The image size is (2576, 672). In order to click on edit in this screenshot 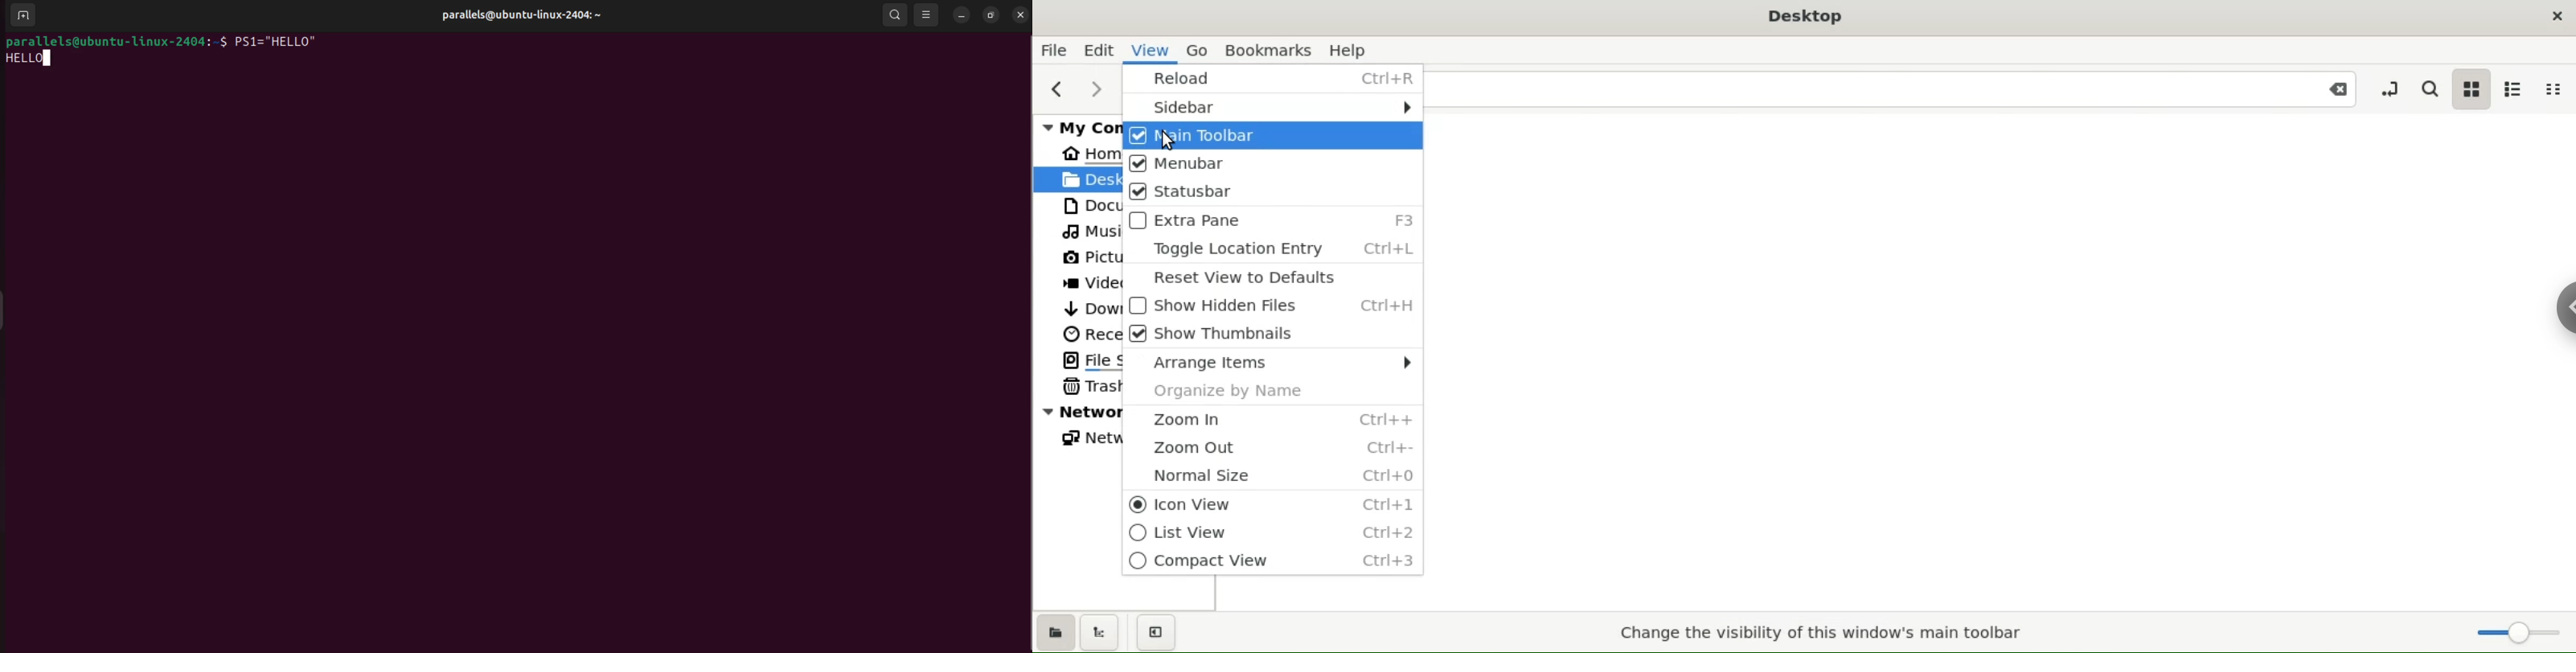, I will do `click(1105, 50)`.